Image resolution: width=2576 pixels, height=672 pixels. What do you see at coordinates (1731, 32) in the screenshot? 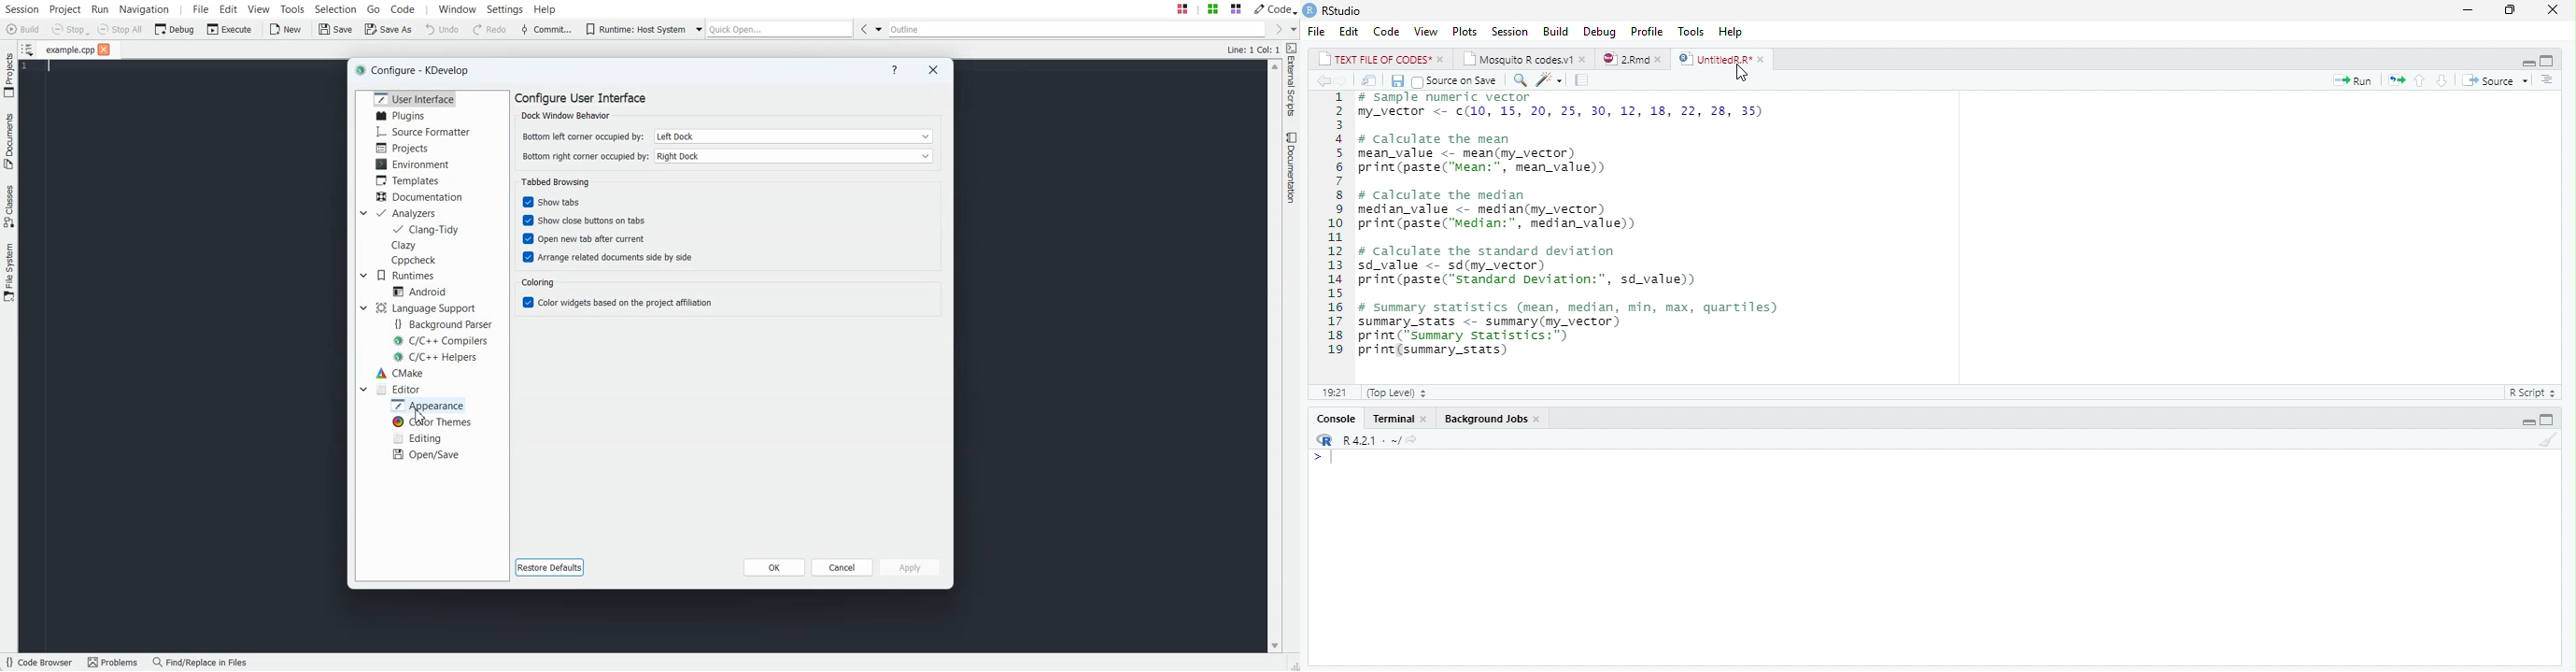
I see `help` at bounding box center [1731, 32].